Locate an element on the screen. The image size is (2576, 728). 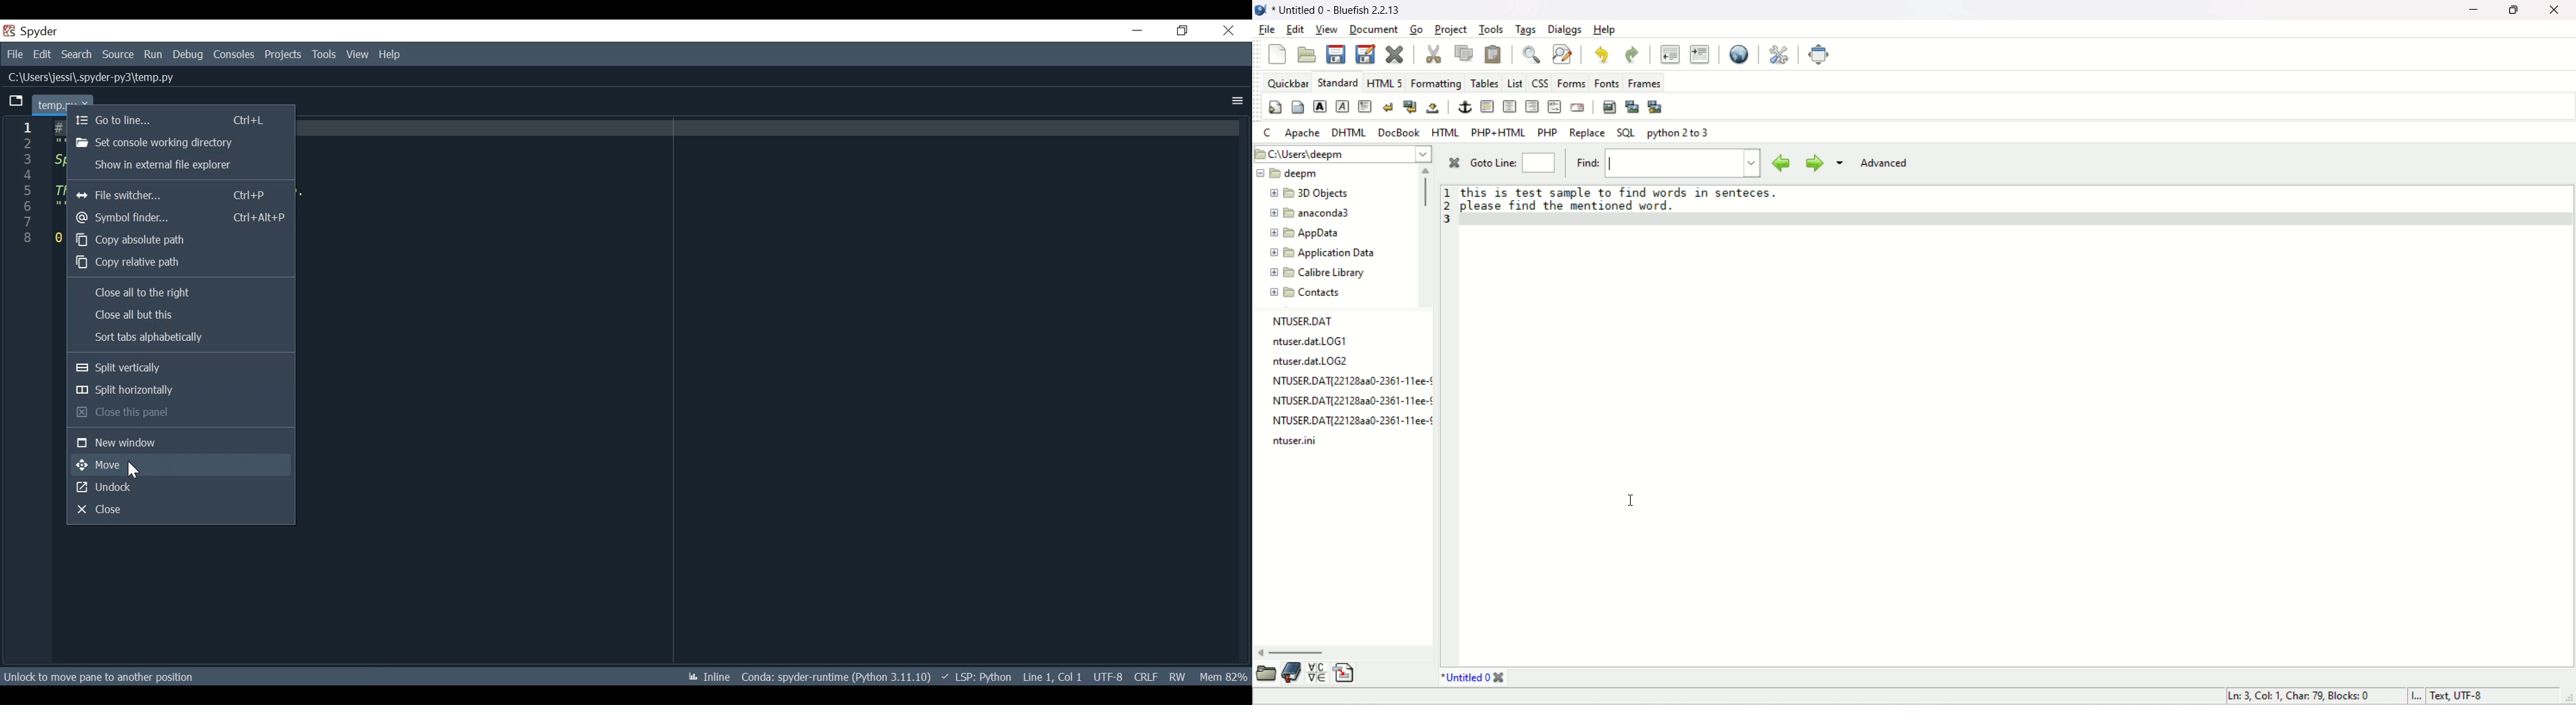
View is located at coordinates (358, 55).